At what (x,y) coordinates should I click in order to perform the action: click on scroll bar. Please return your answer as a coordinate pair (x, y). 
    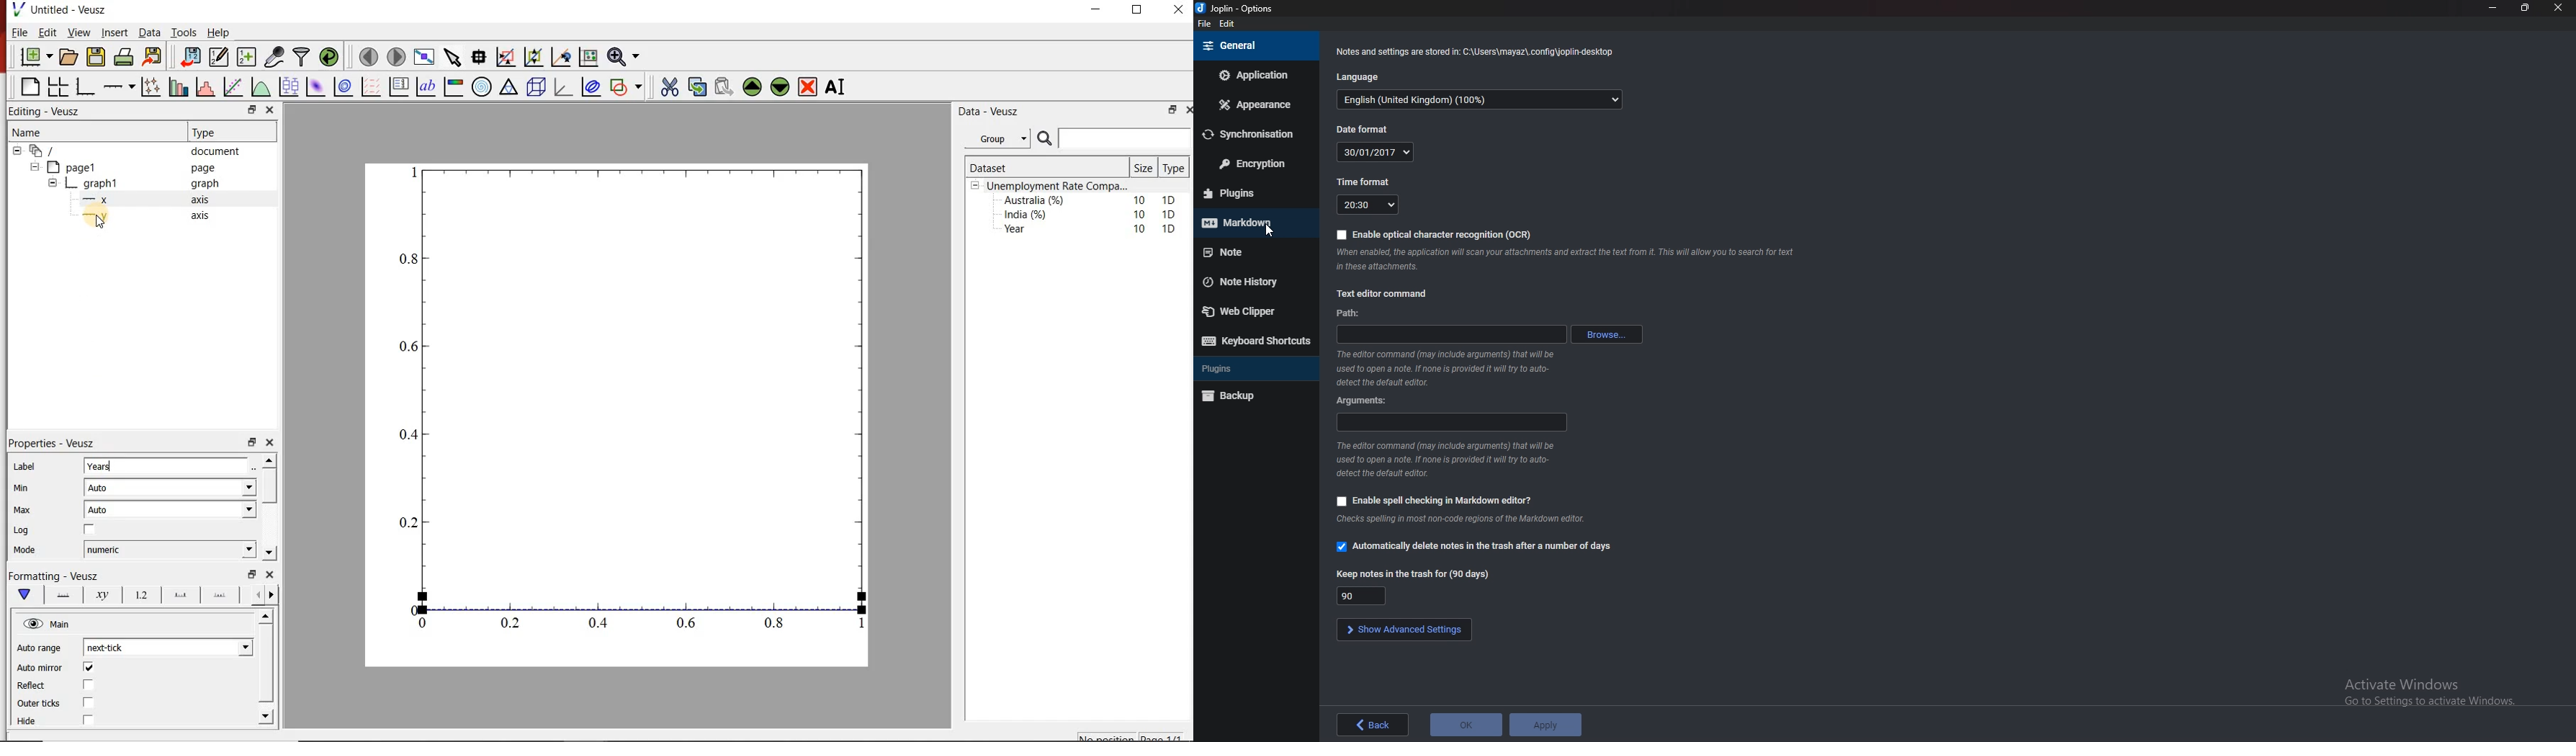
    Looking at the image, I should click on (269, 486).